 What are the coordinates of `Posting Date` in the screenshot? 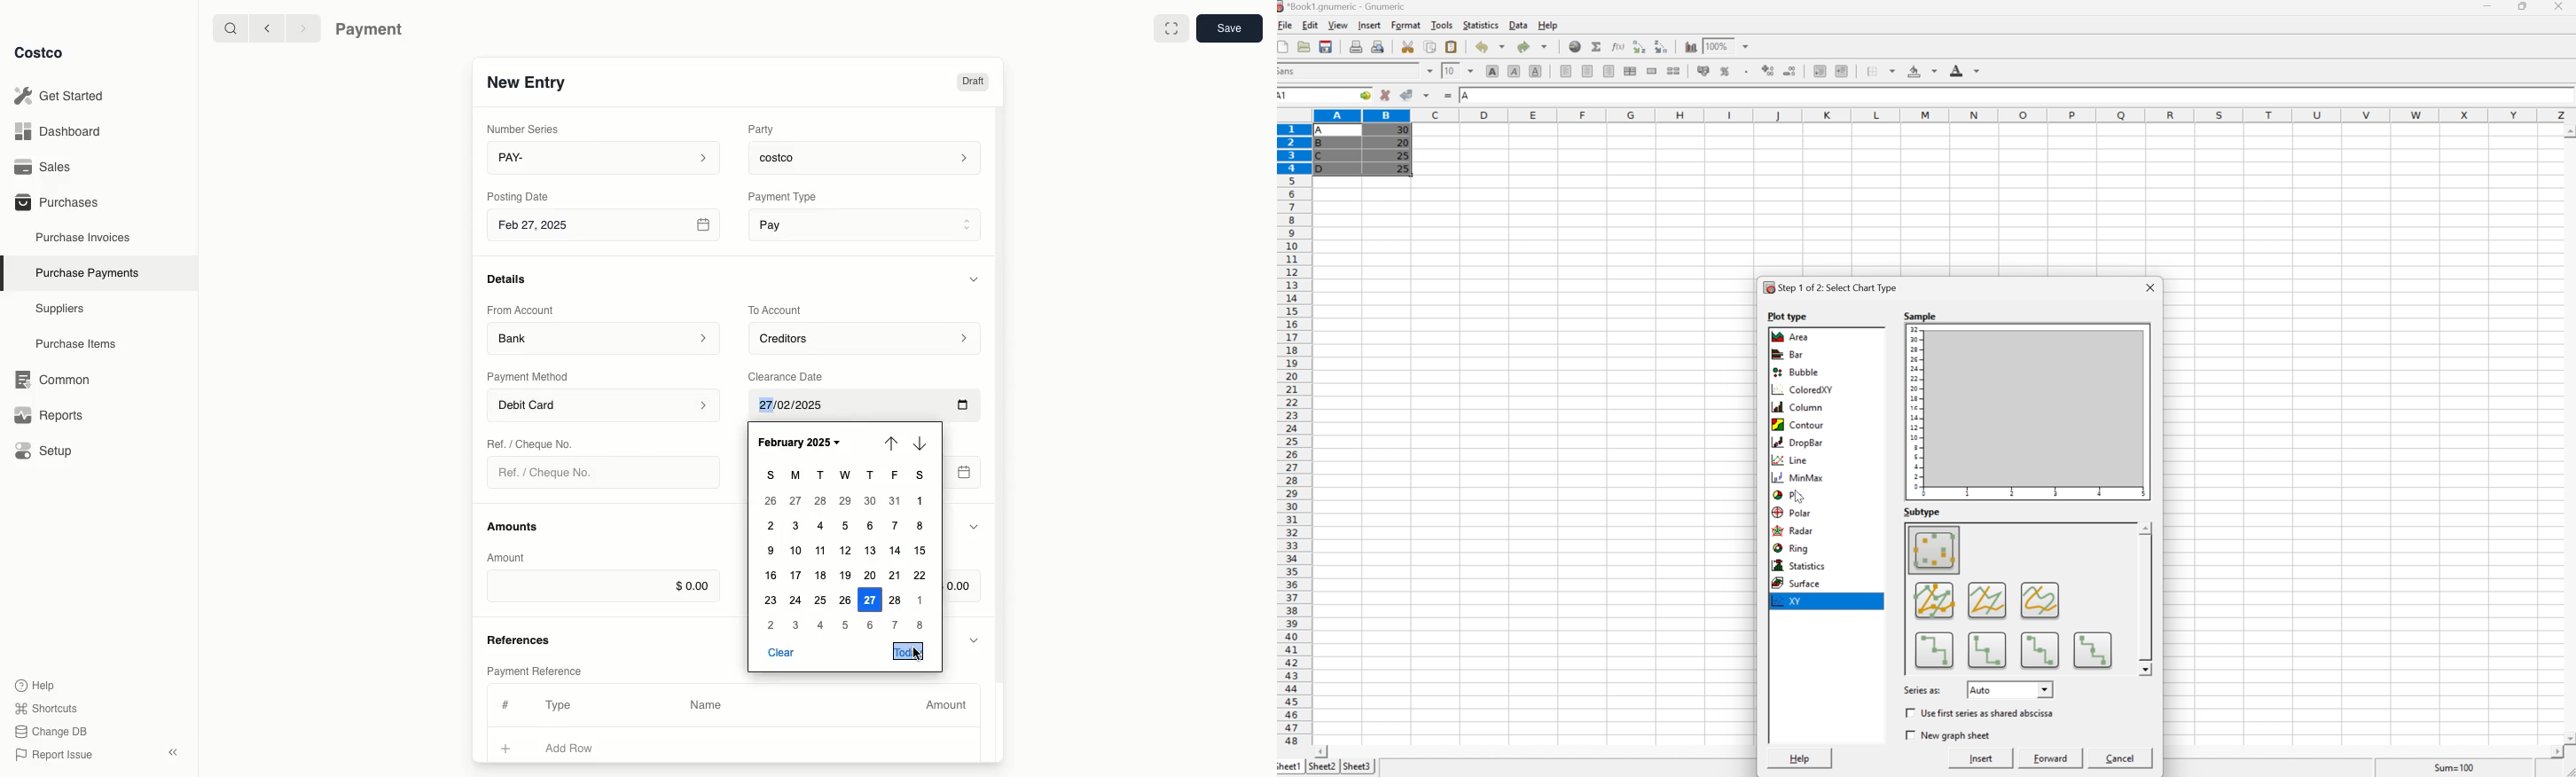 It's located at (520, 195).